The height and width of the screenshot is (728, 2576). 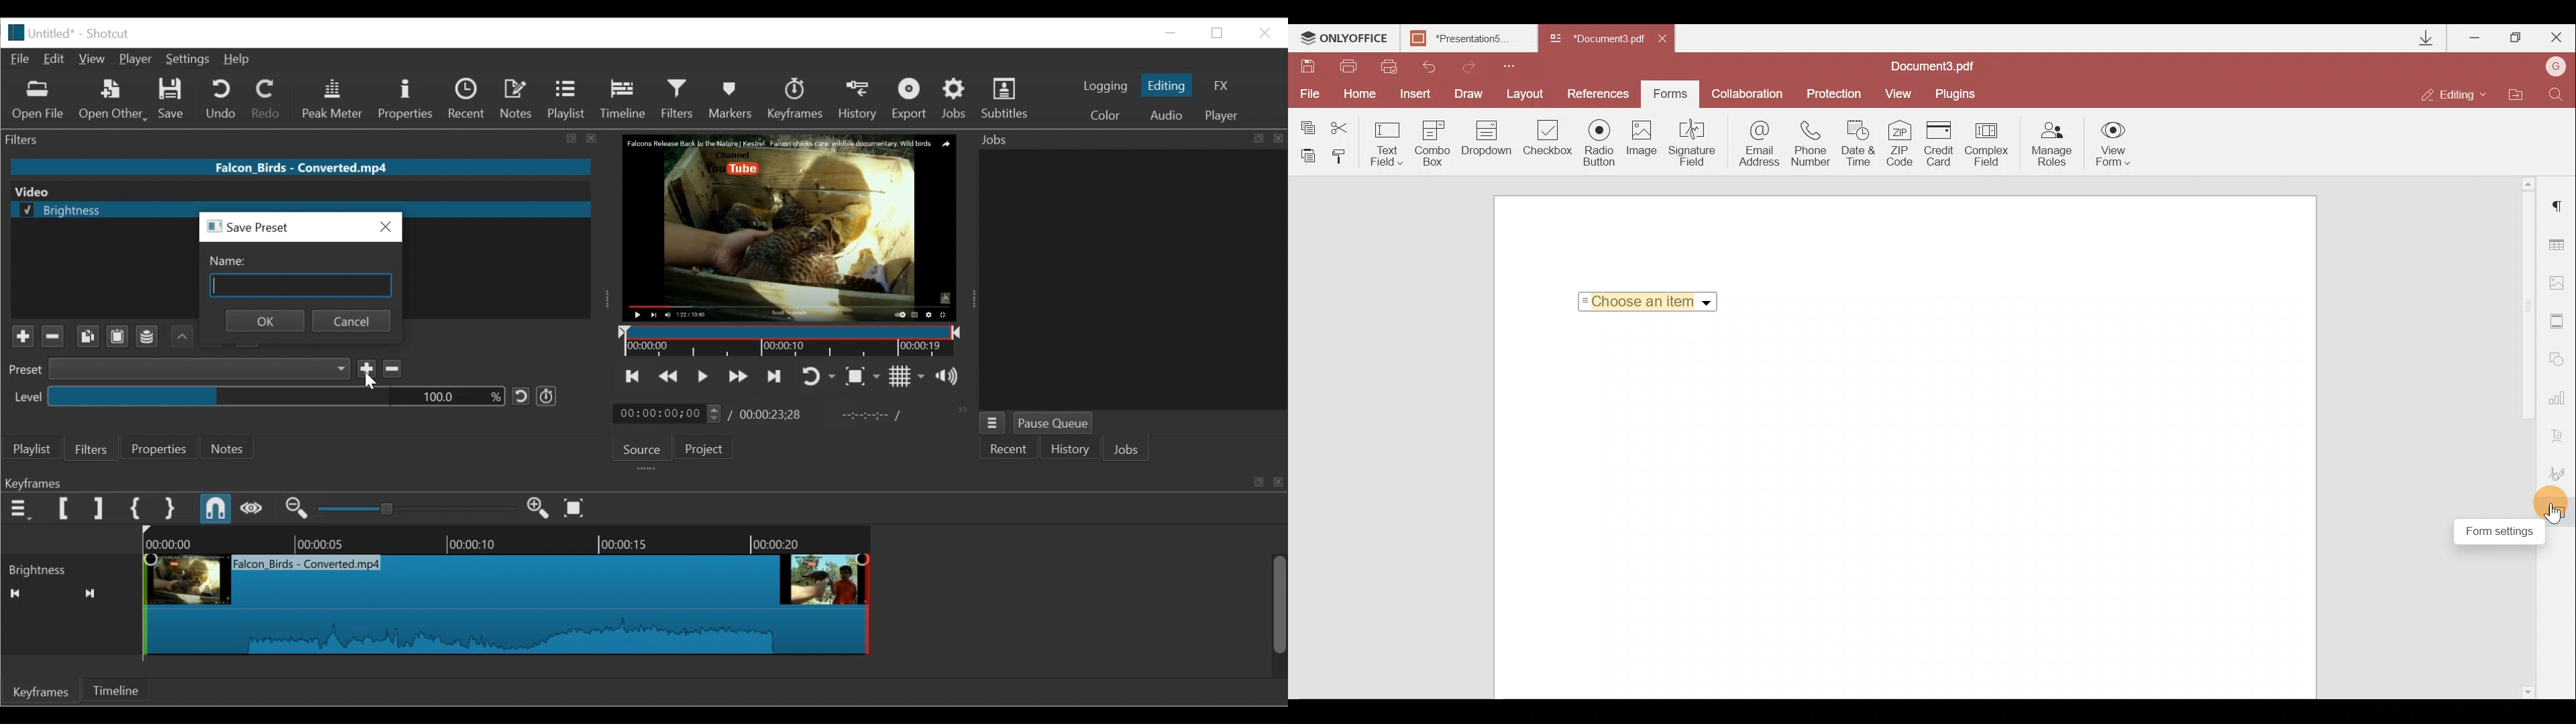 I want to click on Properties, so click(x=406, y=100).